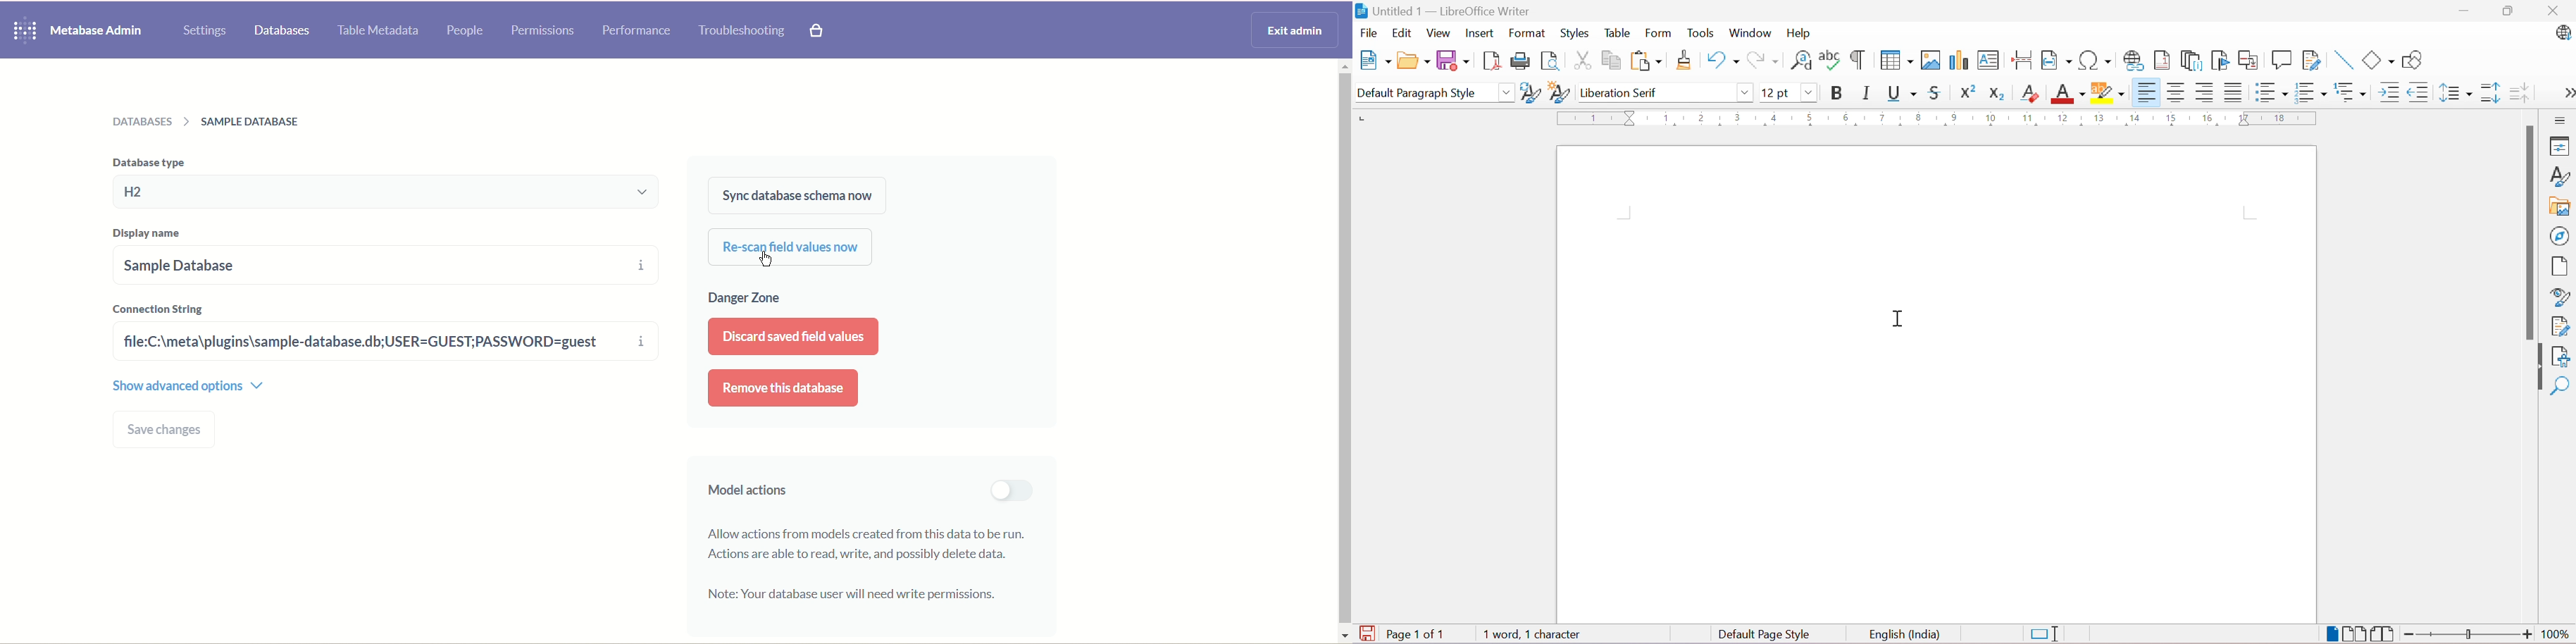 This screenshot has width=2576, height=644. Describe the element at coordinates (1965, 92) in the screenshot. I see `Superscript` at that location.